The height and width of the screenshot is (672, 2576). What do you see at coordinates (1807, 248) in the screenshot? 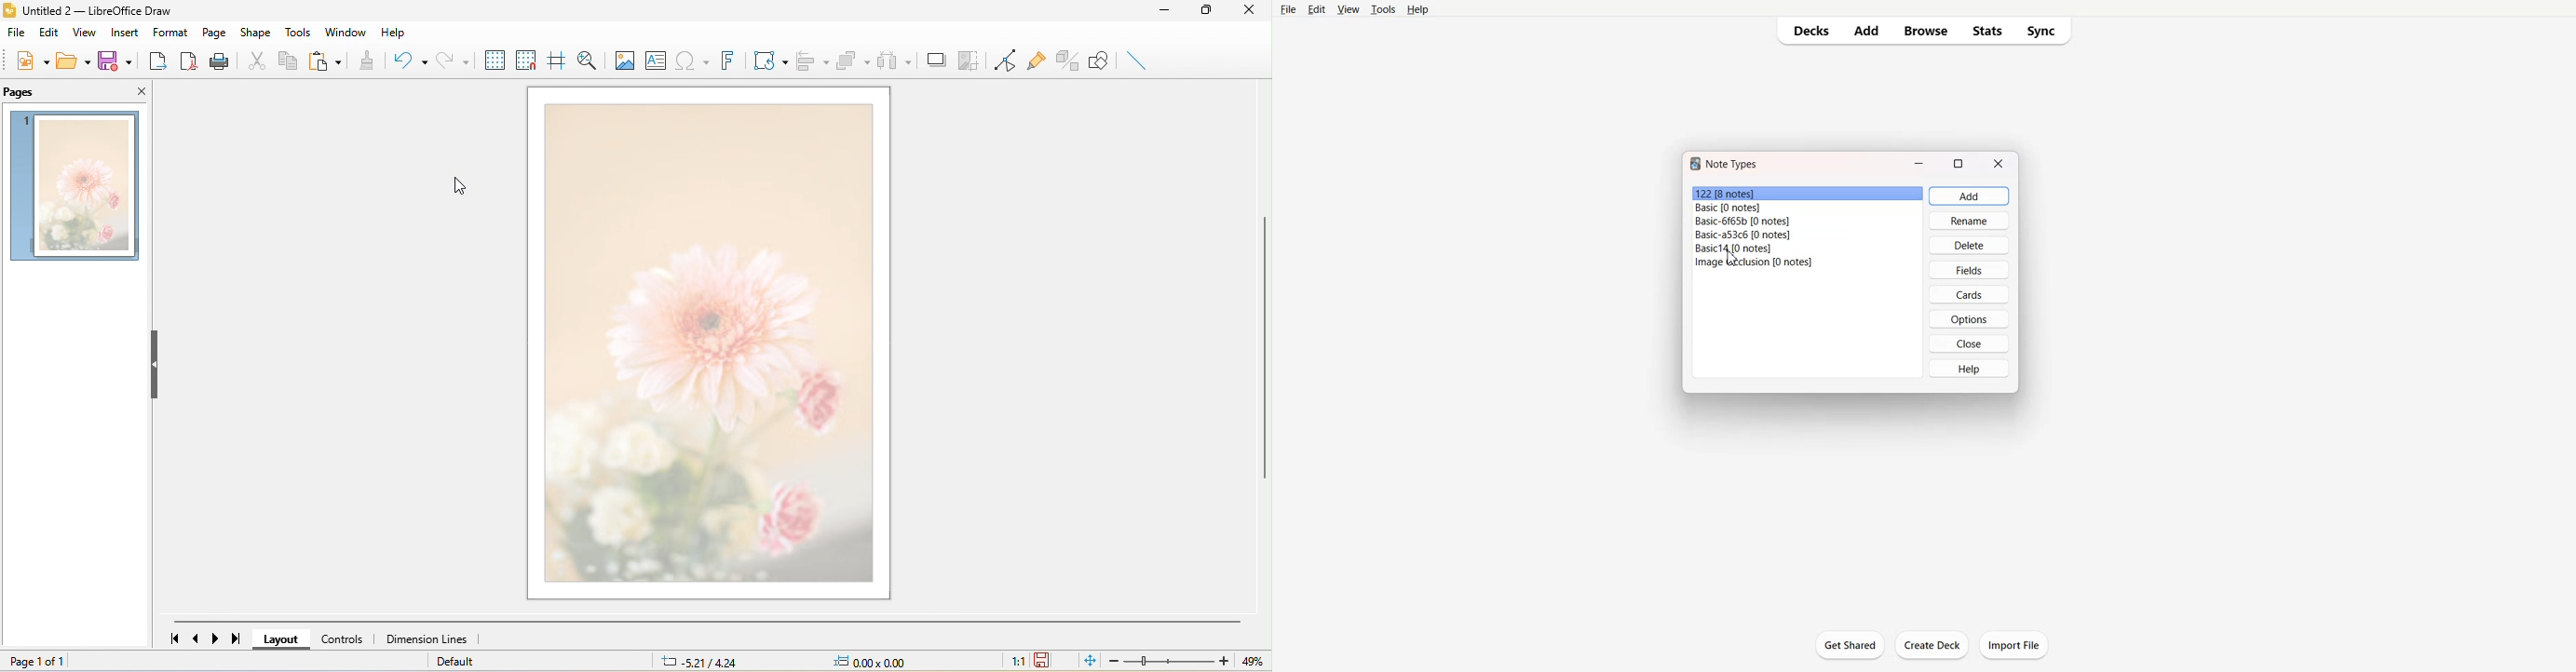
I see `File` at bounding box center [1807, 248].